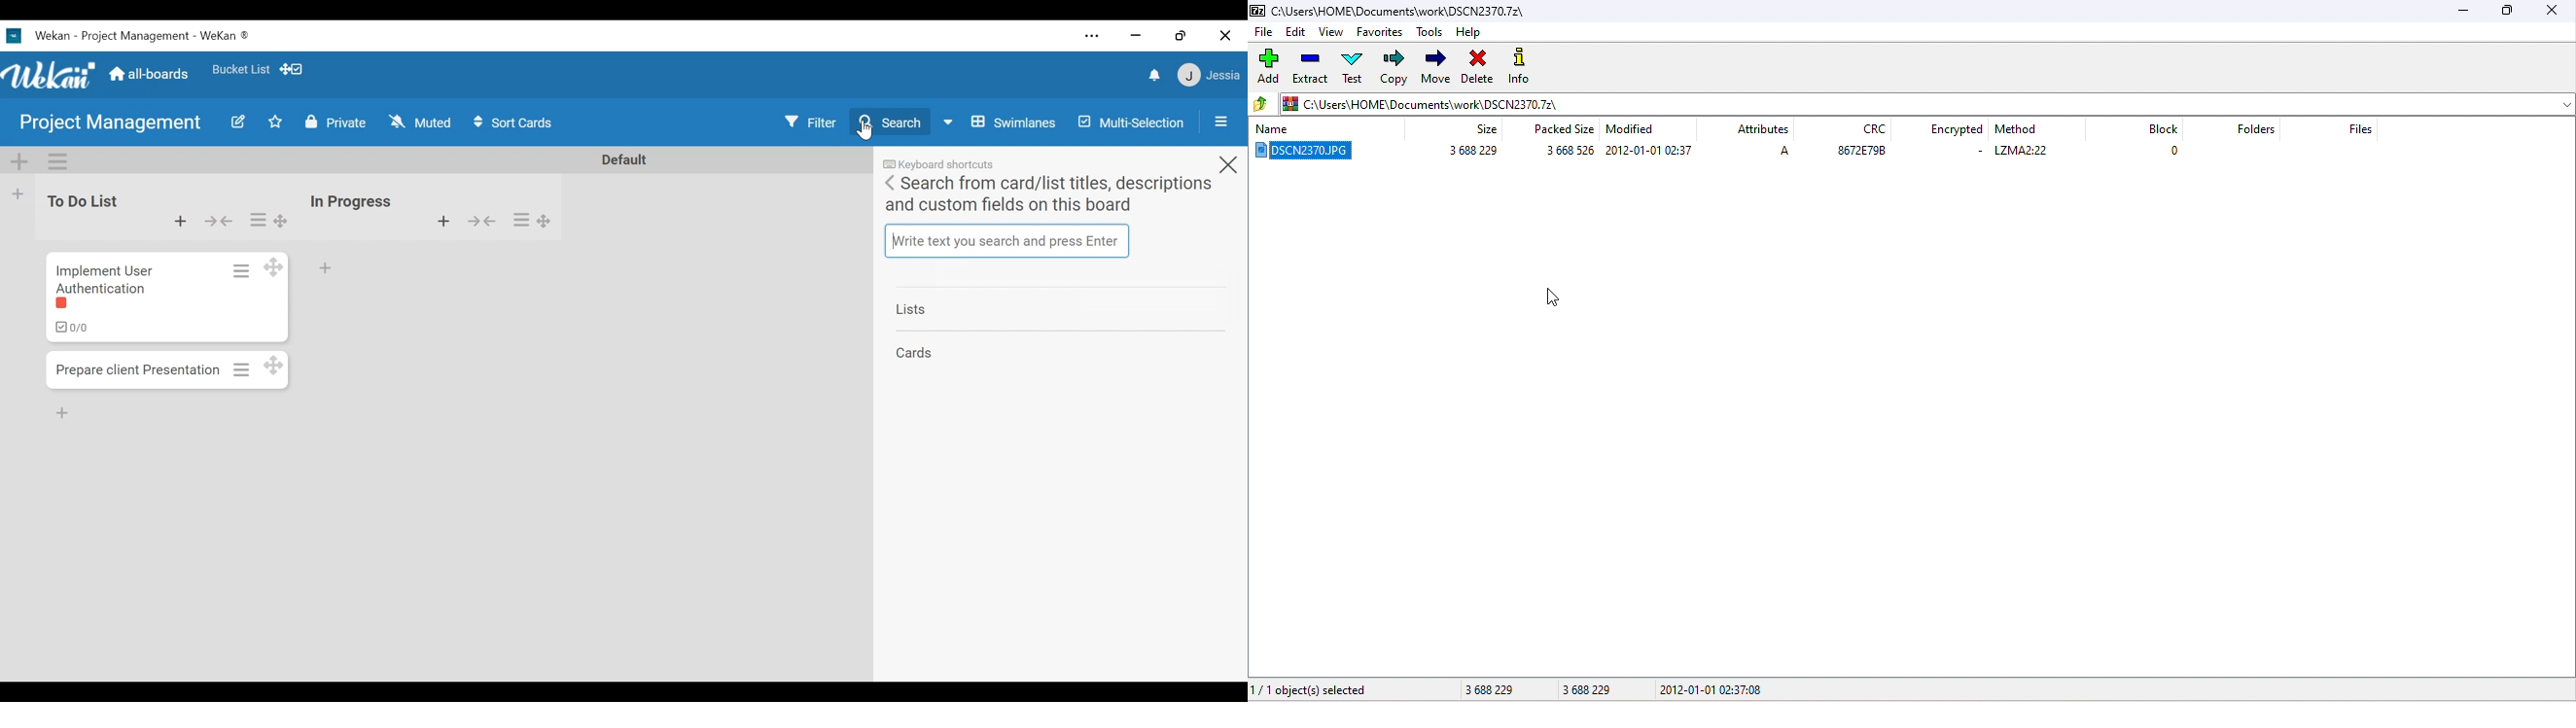 The width and height of the screenshot is (2576, 728). Describe the element at coordinates (1651, 151) in the screenshot. I see `modified date and time` at that location.